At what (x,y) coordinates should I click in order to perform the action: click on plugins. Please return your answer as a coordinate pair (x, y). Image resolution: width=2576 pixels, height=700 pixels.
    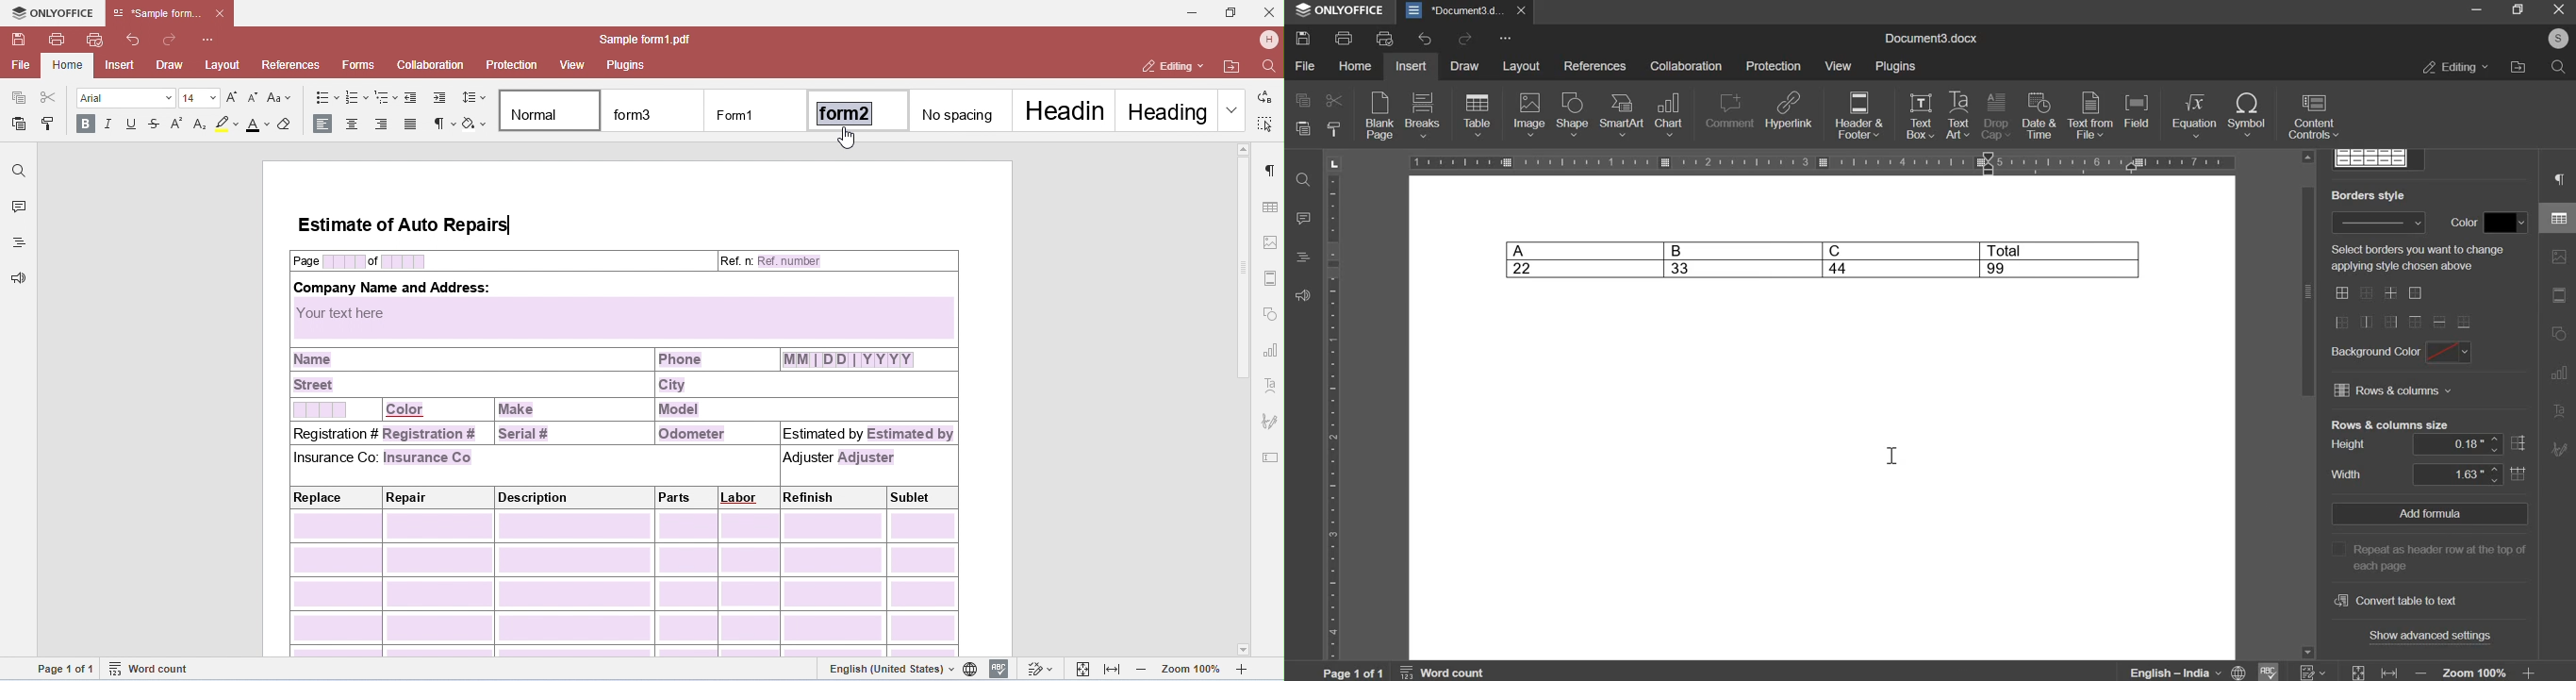
    Looking at the image, I should click on (1900, 67).